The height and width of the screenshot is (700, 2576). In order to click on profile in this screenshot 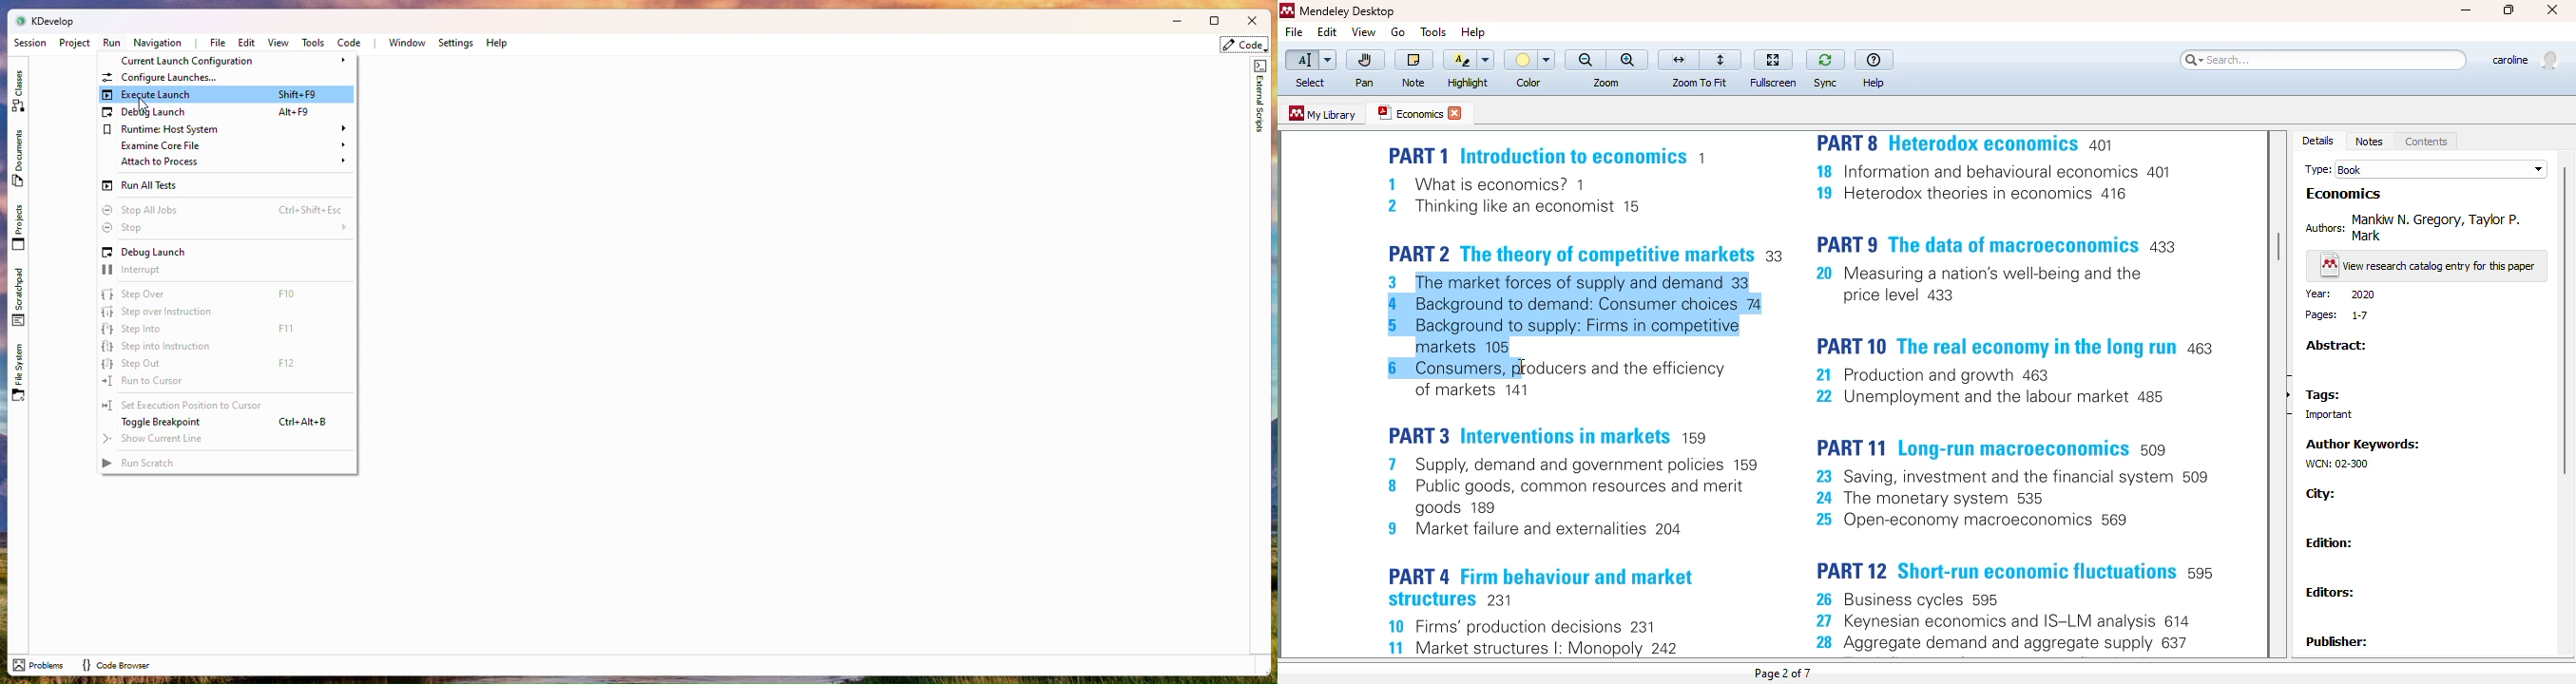, I will do `click(2524, 61)`.